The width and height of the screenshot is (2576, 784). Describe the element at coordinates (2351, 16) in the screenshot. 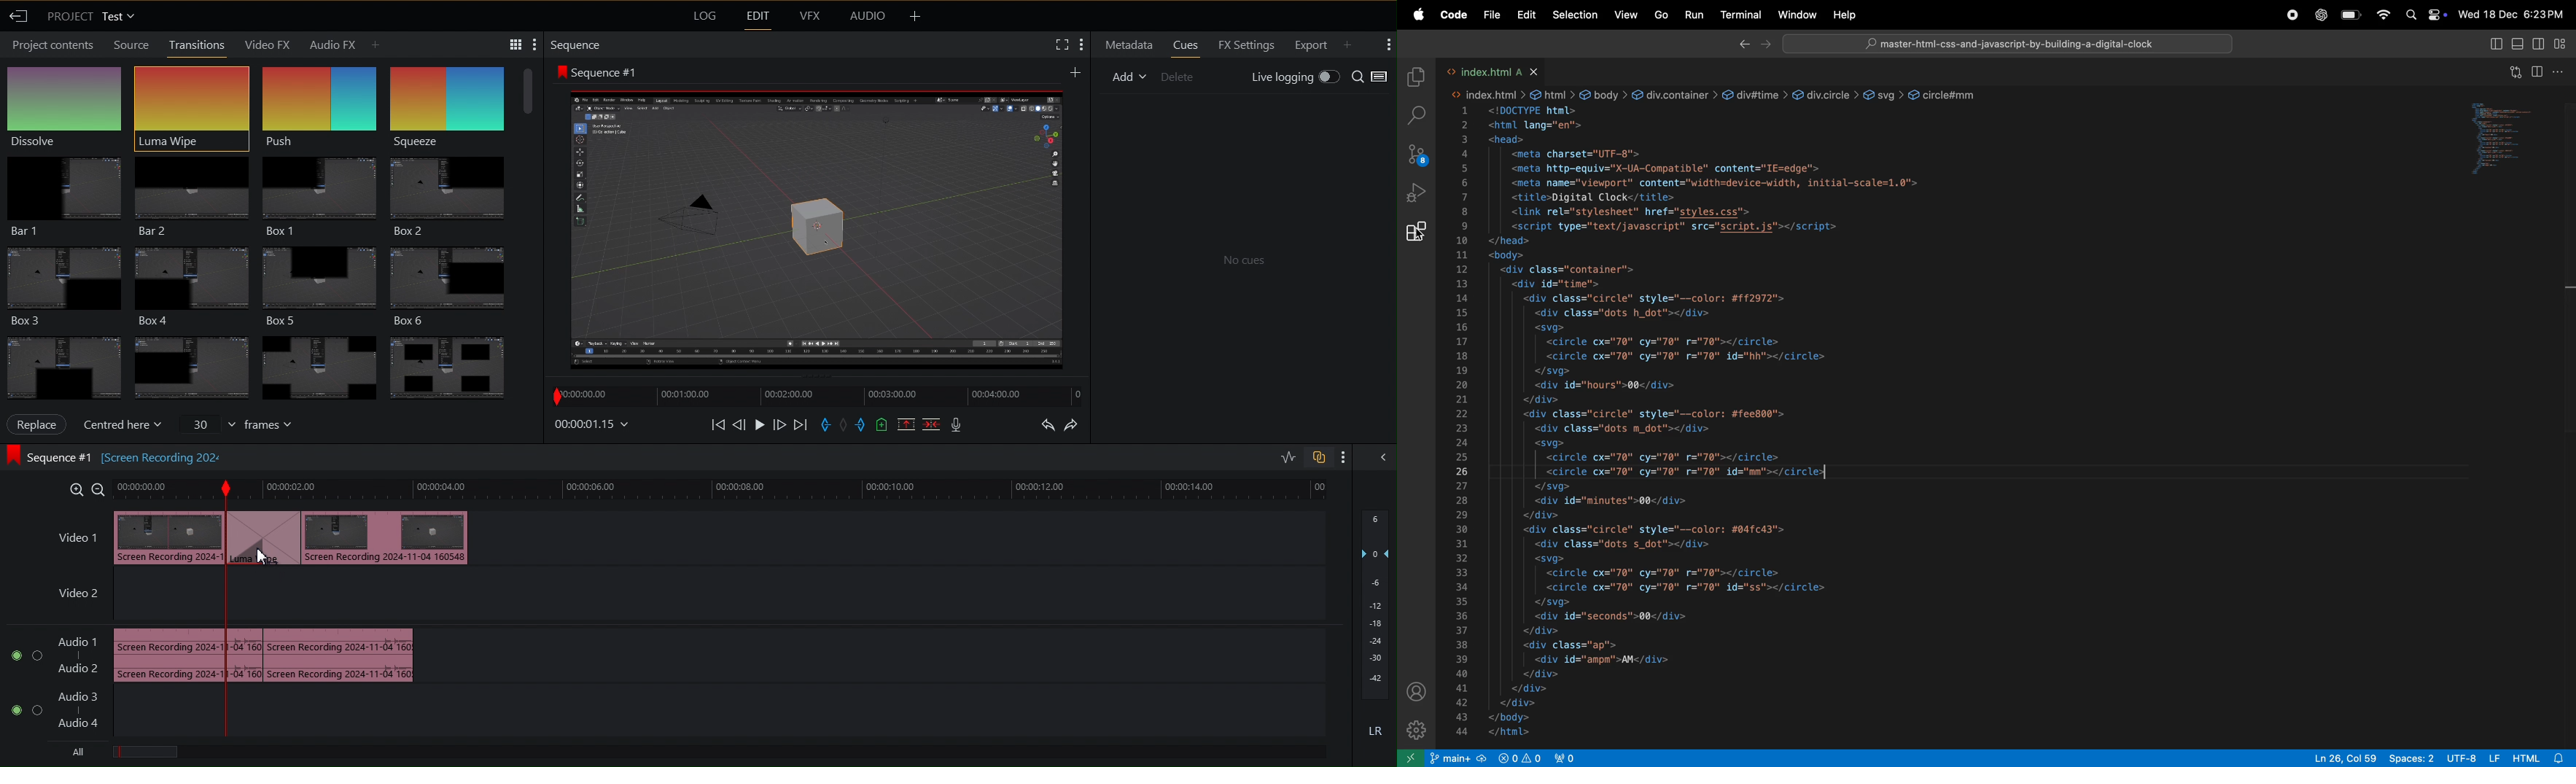

I see `battery` at that location.